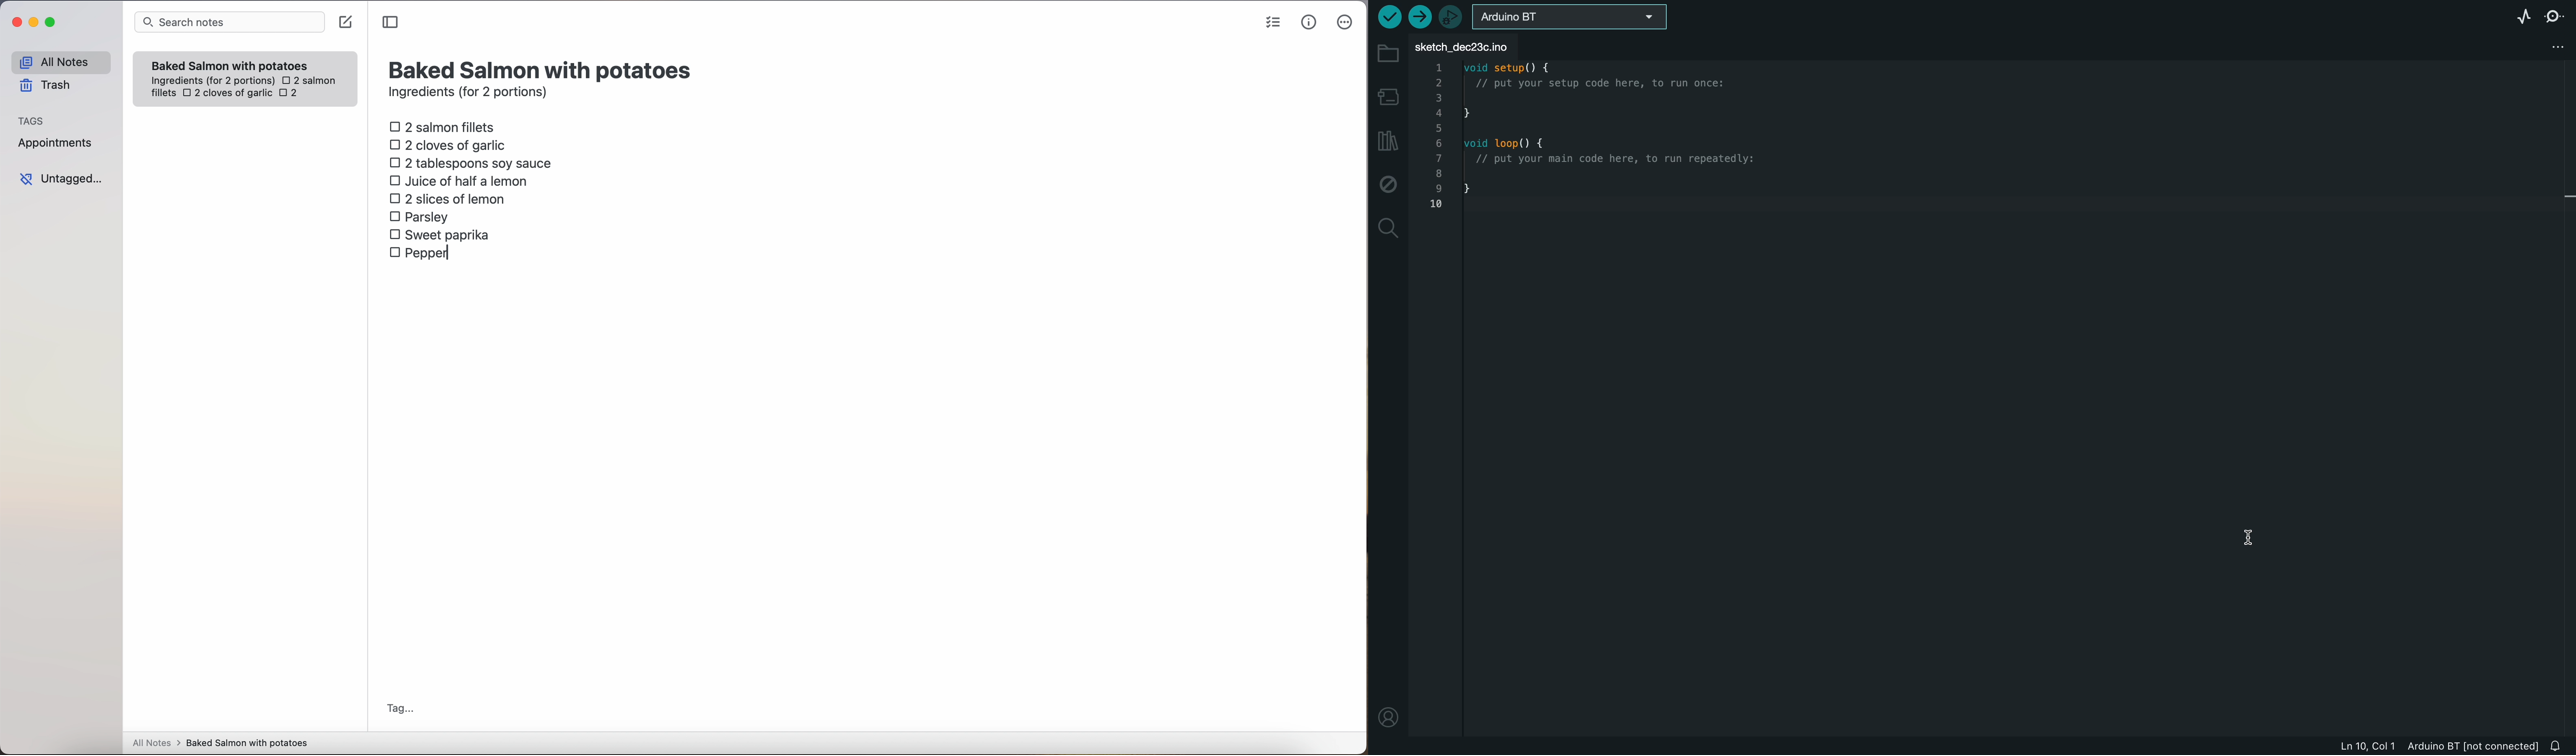 The height and width of the screenshot is (756, 2576). I want to click on untagged, so click(62, 178).